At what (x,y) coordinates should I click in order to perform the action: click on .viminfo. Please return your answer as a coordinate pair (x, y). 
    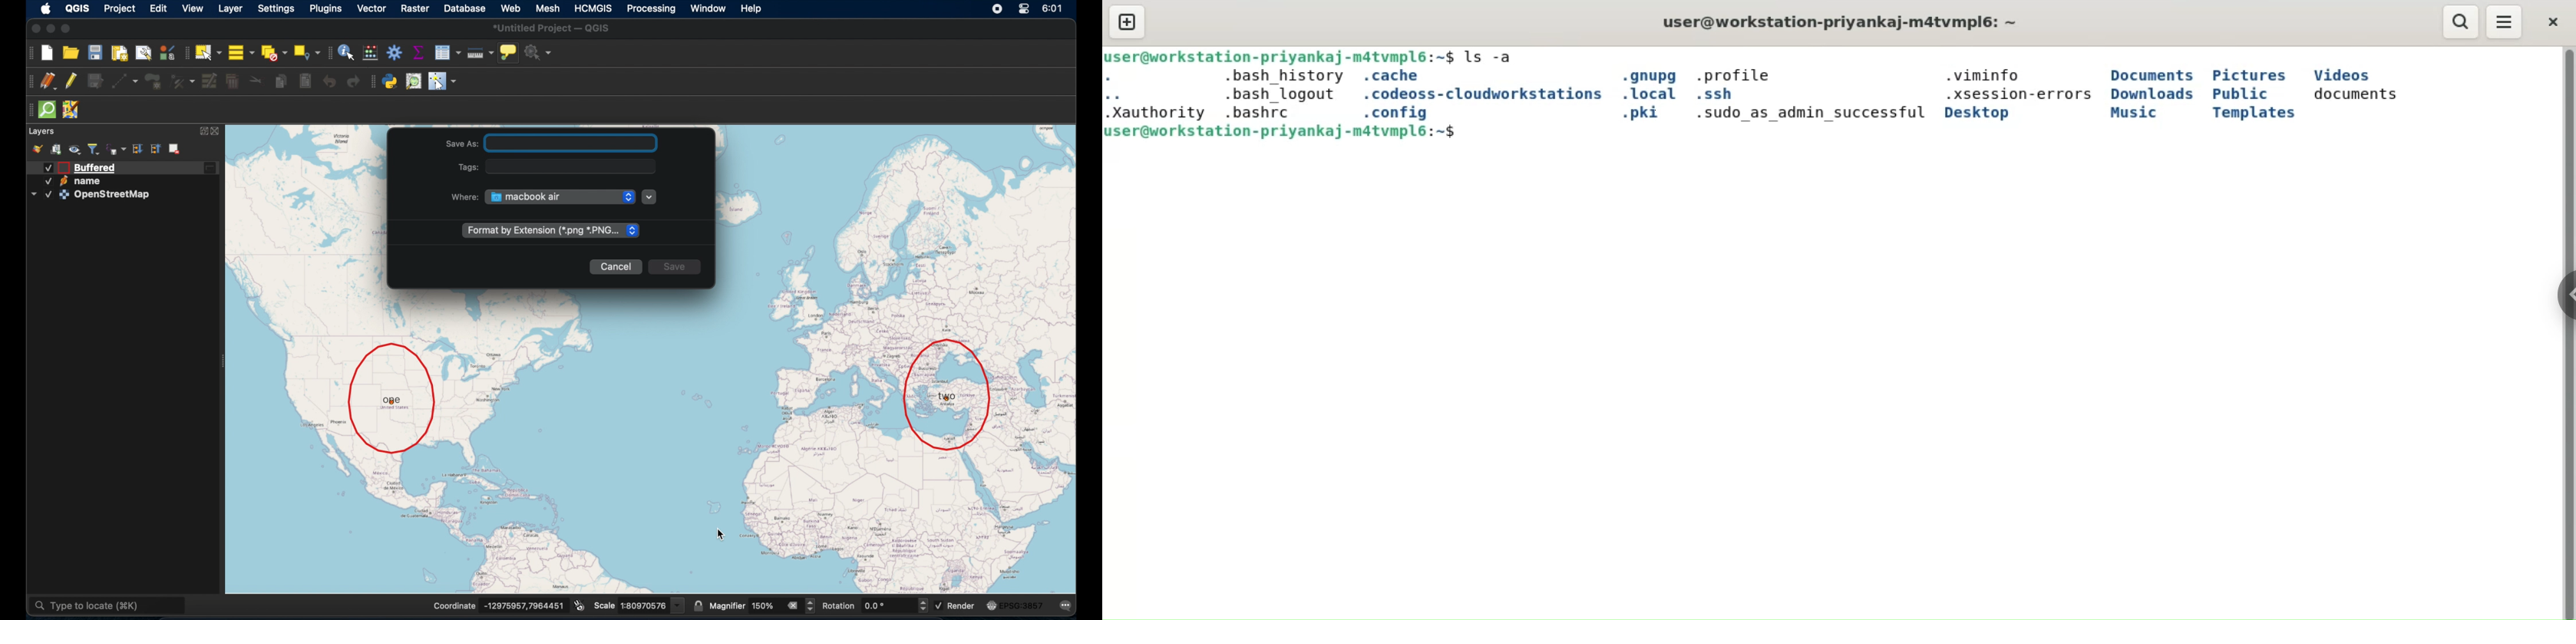
    Looking at the image, I should click on (1985, 75).